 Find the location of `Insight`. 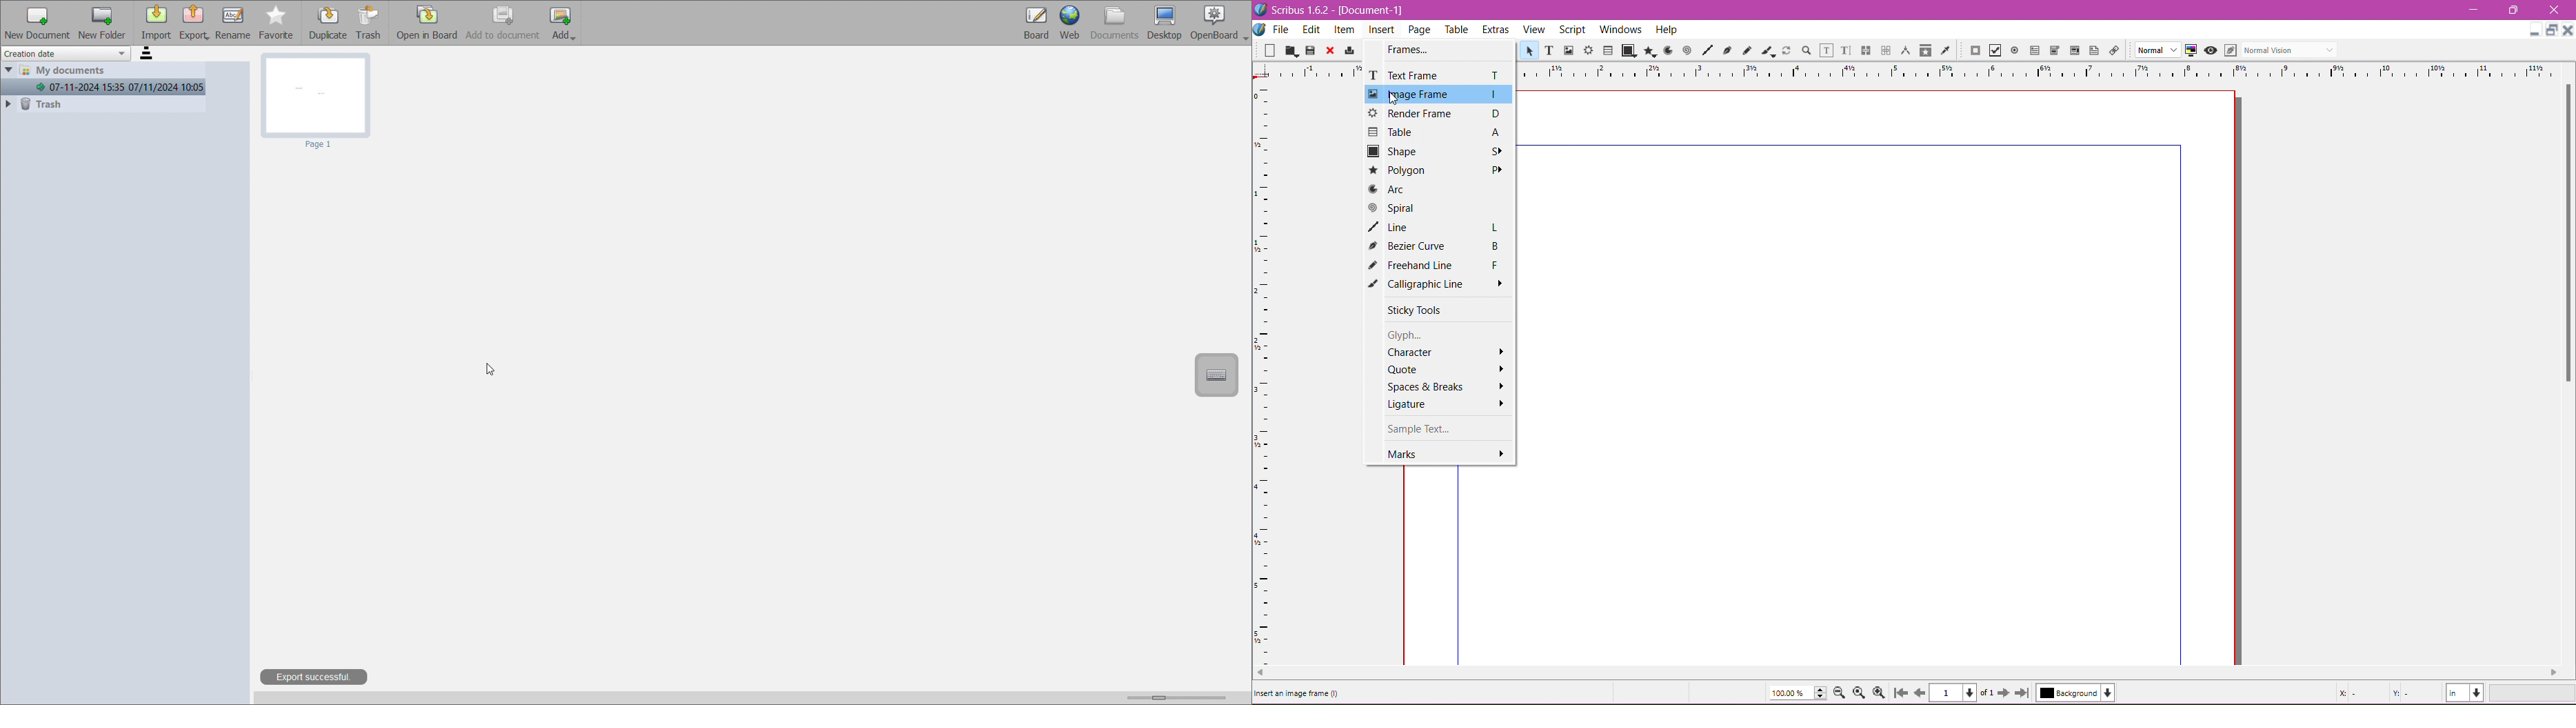

Insight is located at coordinates (1380, 31).